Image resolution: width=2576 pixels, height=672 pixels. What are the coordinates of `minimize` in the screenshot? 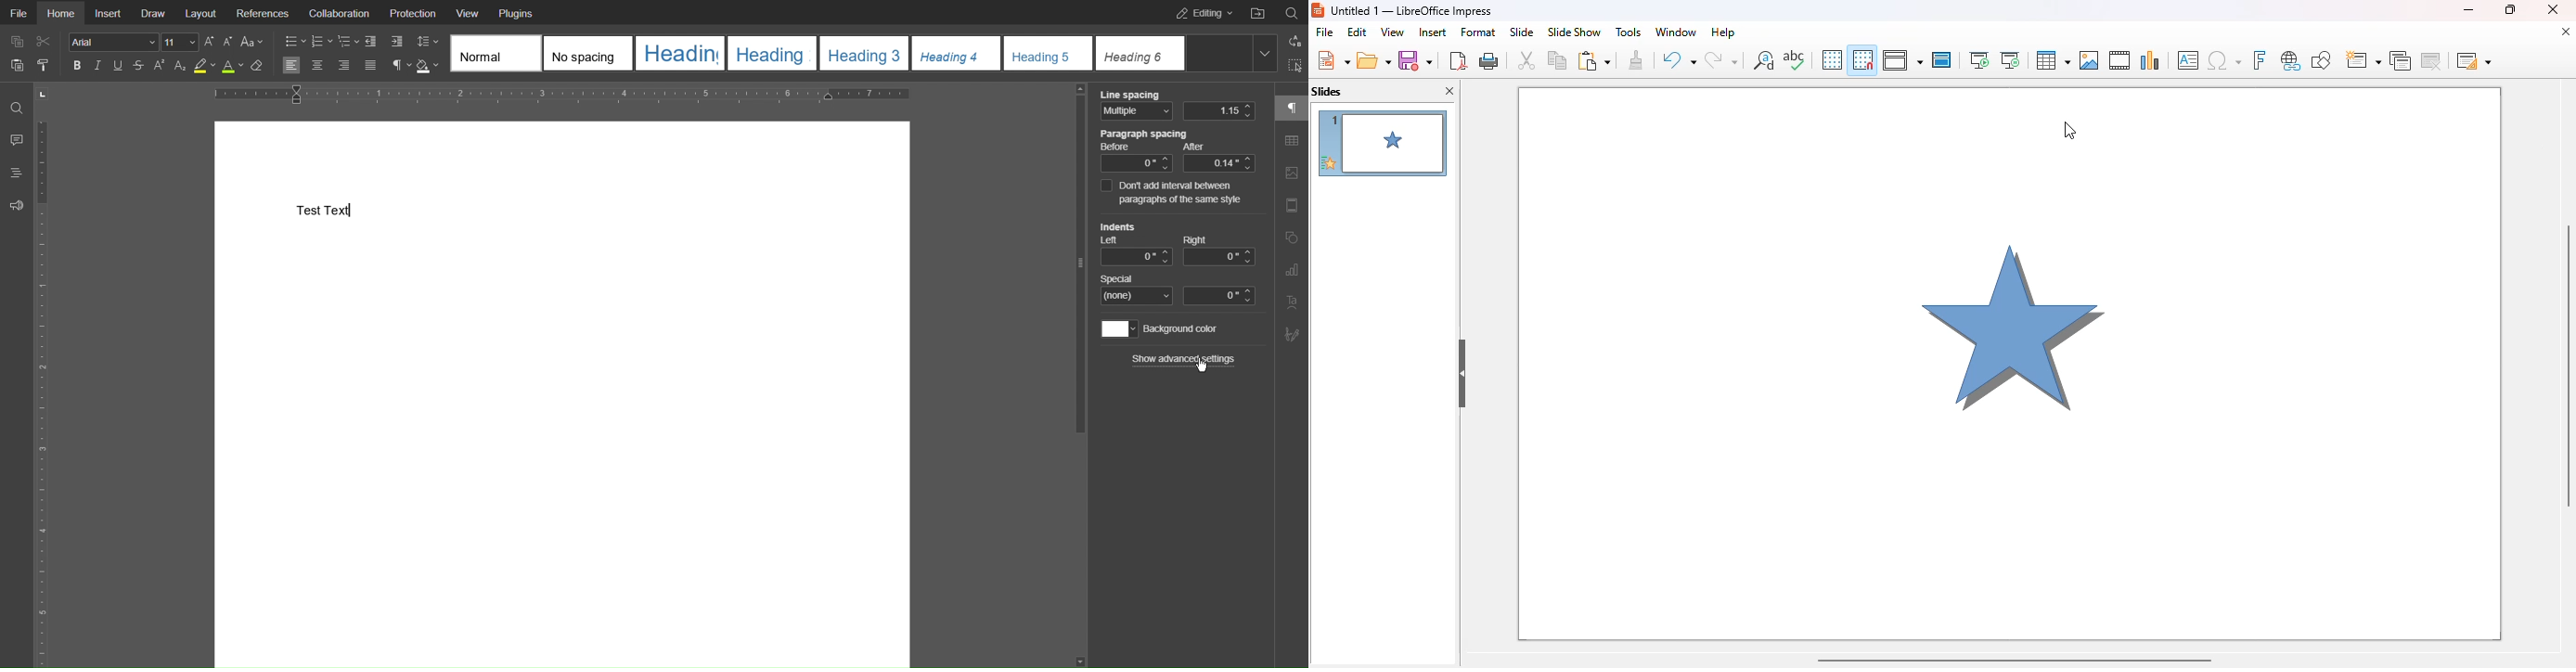 It's located at (2467, 9).